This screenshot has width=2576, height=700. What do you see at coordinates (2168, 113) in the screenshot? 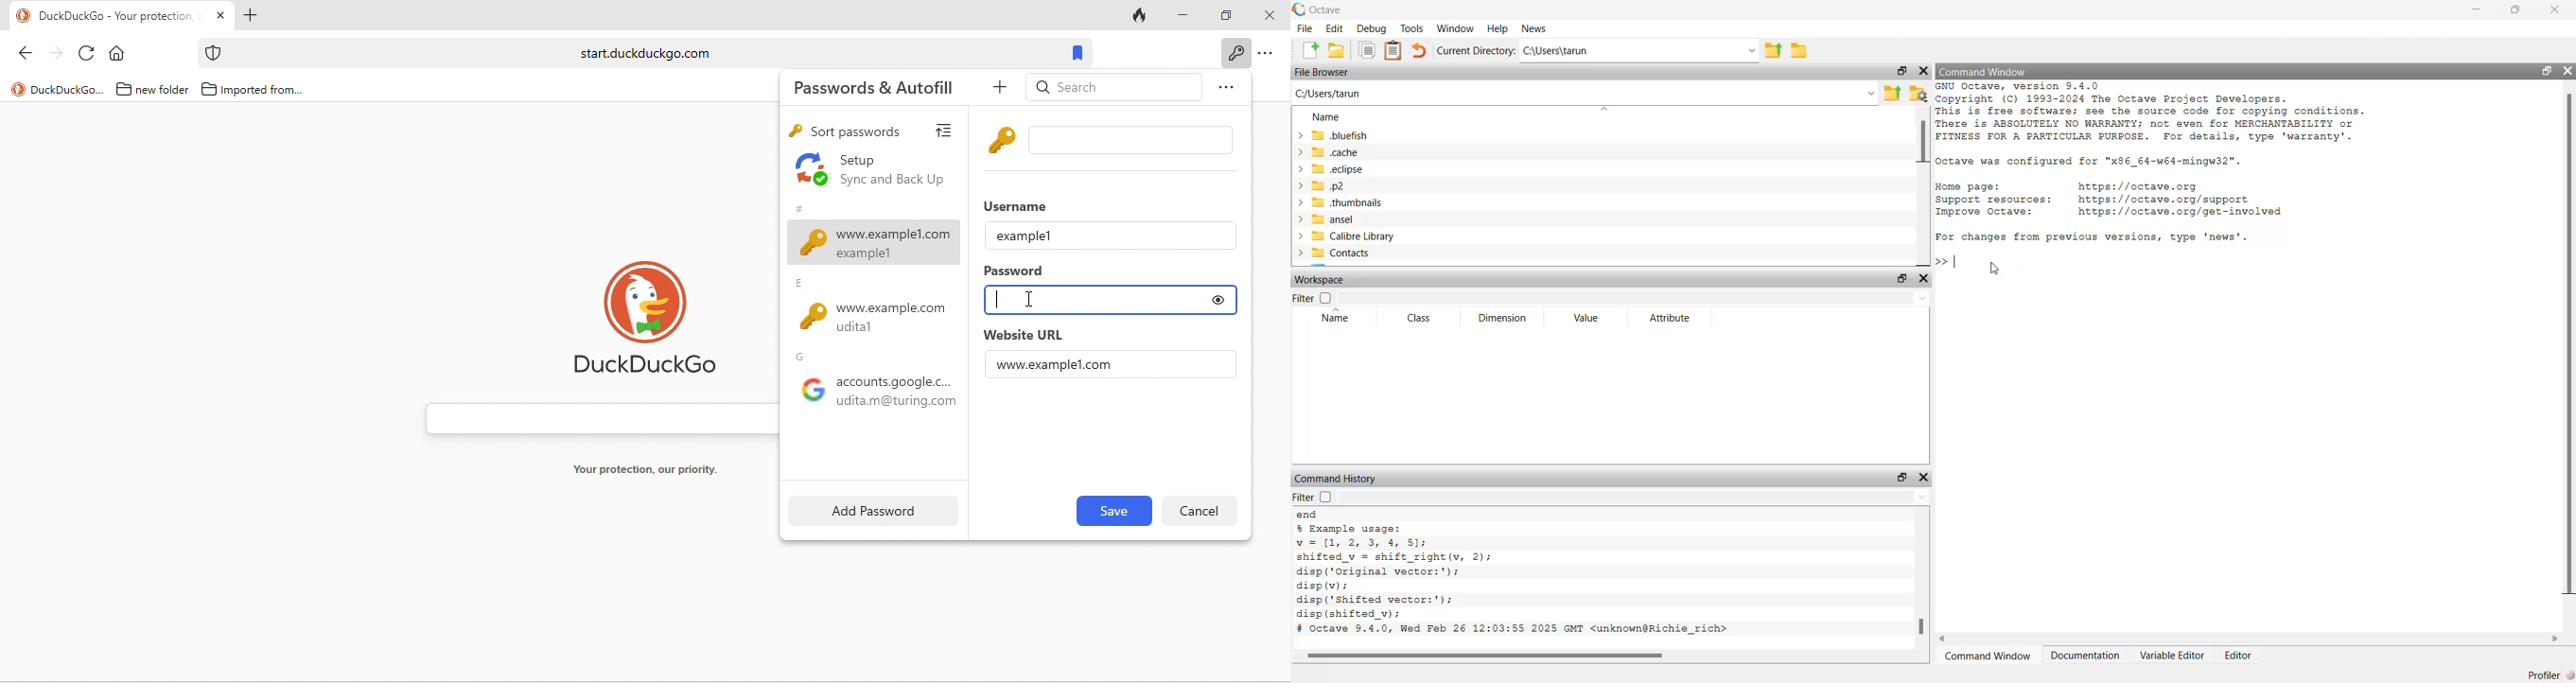
I see `octave version and copyright details` at bounding box center [2168, 113].